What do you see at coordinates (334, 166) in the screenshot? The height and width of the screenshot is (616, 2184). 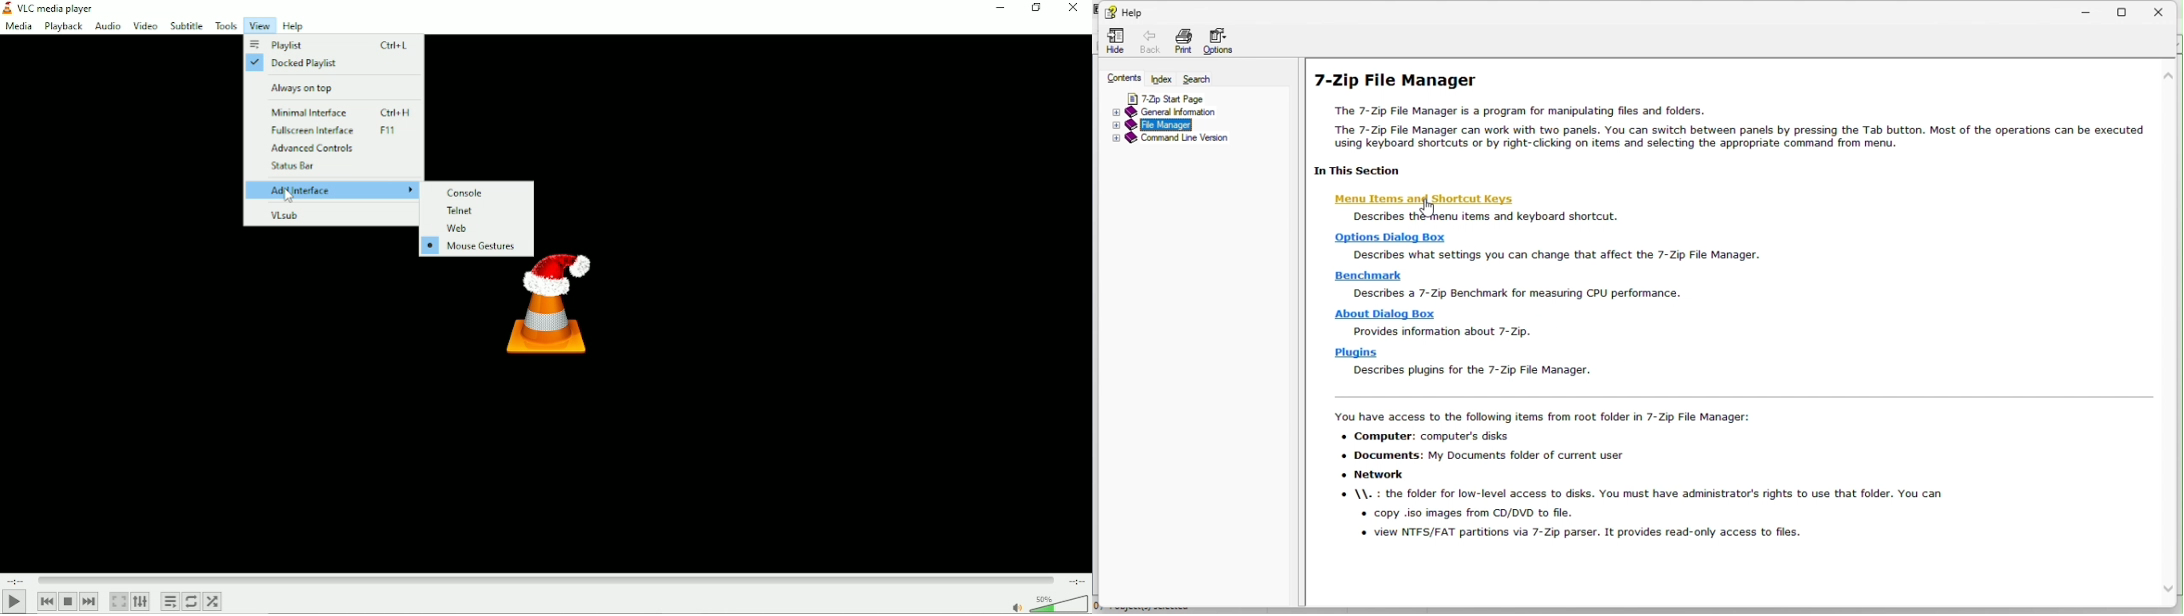 I see `Status bar` at bounding box center [334, 166].